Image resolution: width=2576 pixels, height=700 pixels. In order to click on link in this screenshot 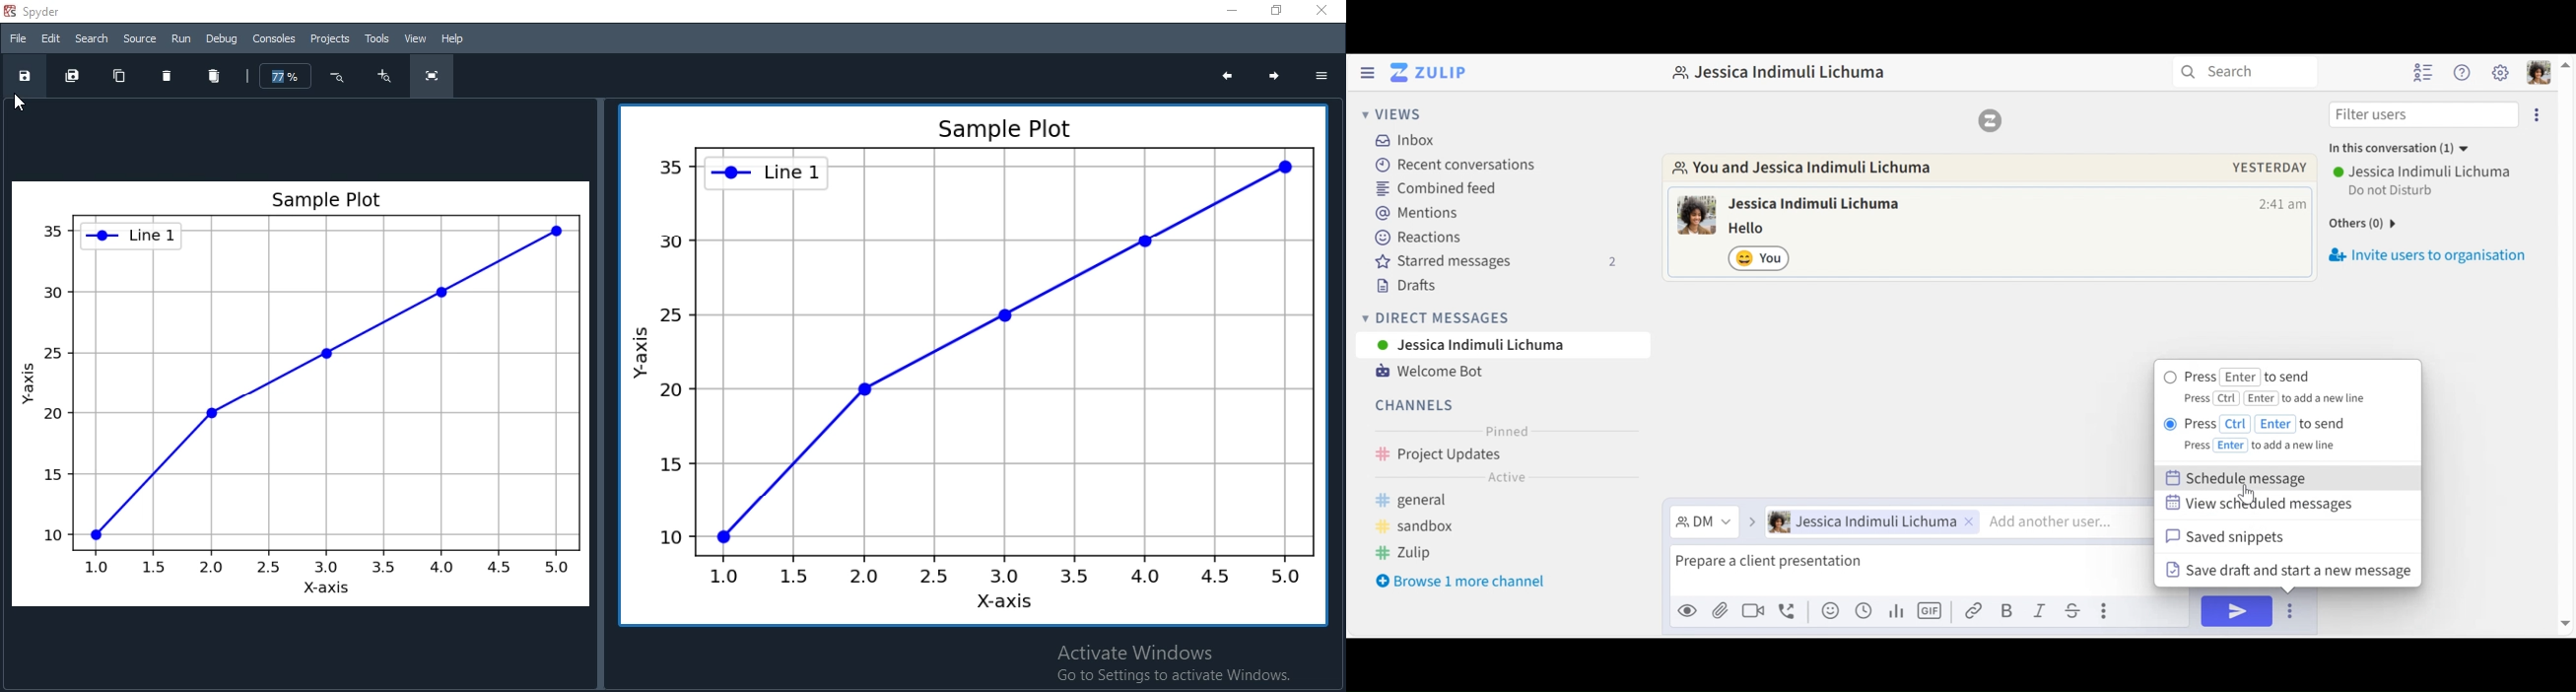, I will do `click(1975, 611)`.